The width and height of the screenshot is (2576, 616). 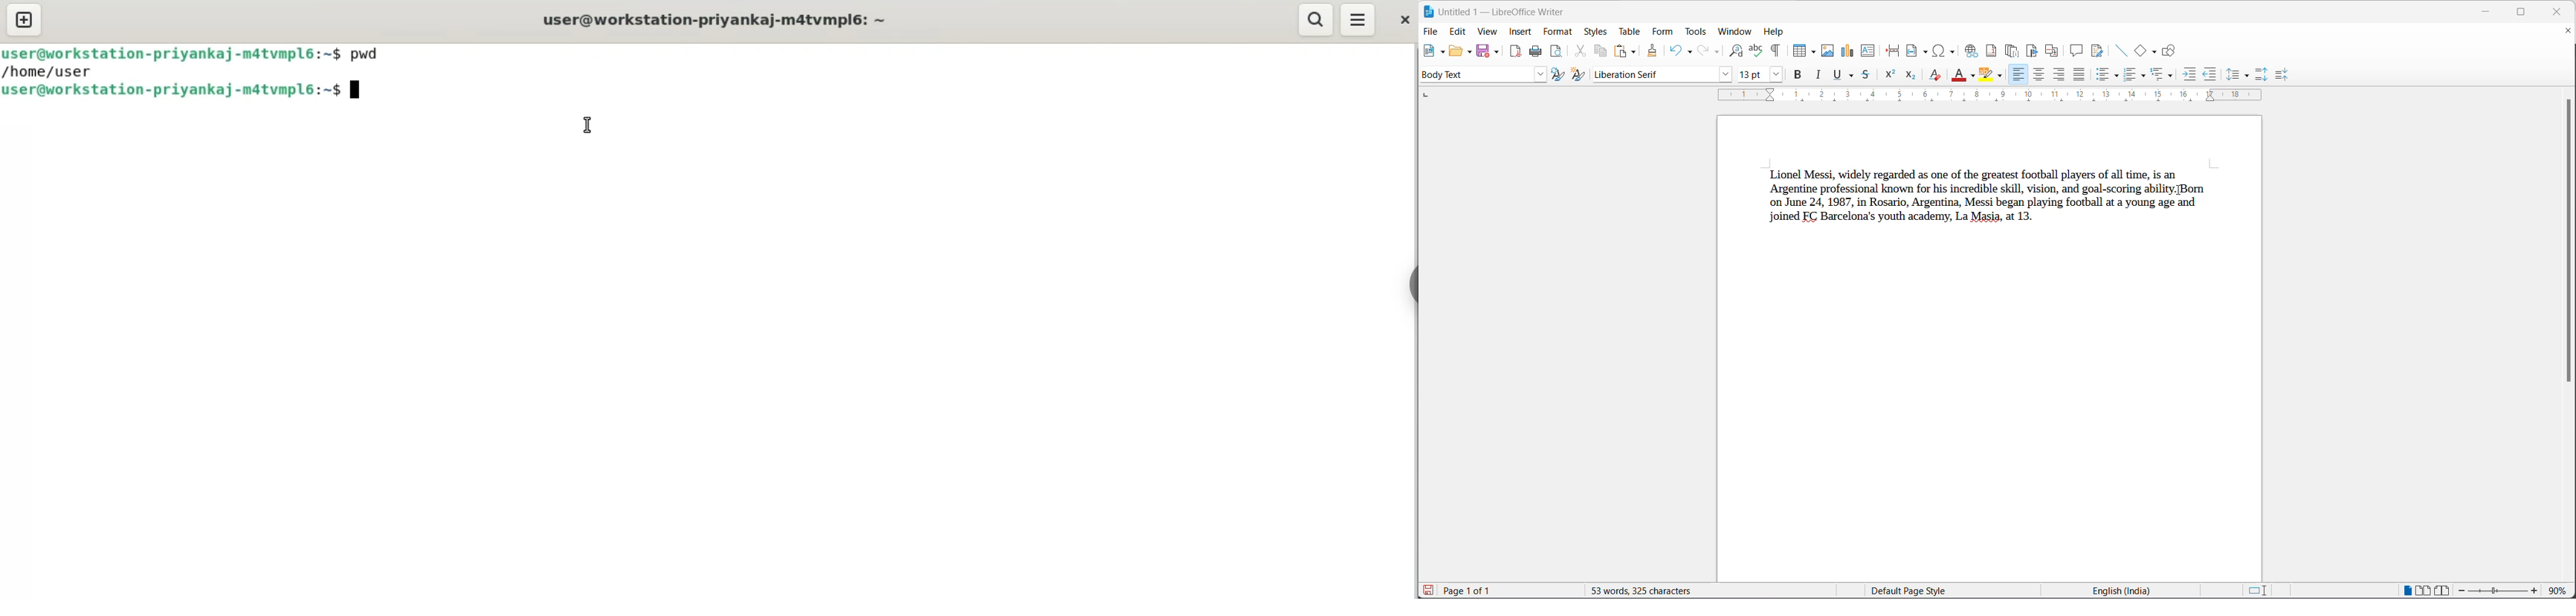 I want to click on underline, so click(x=1853, y=75).